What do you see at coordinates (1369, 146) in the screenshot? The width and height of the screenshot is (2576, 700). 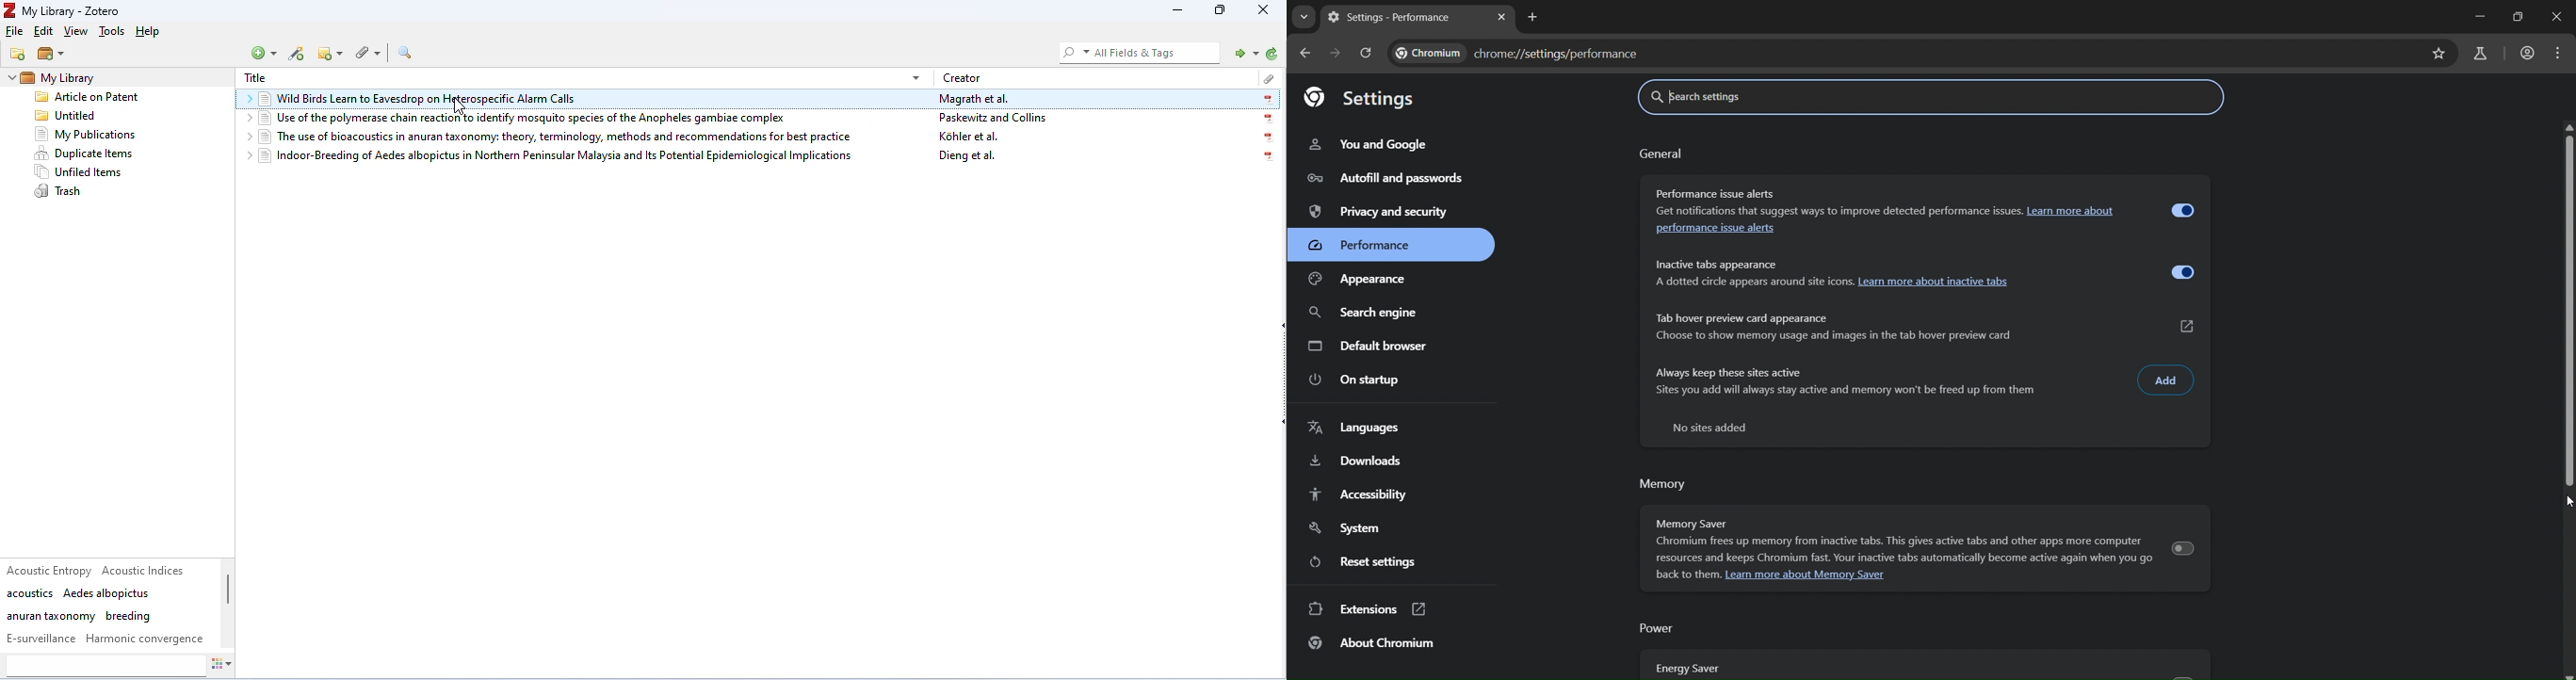 I see `you and google` at bounding box center [1369, 146].